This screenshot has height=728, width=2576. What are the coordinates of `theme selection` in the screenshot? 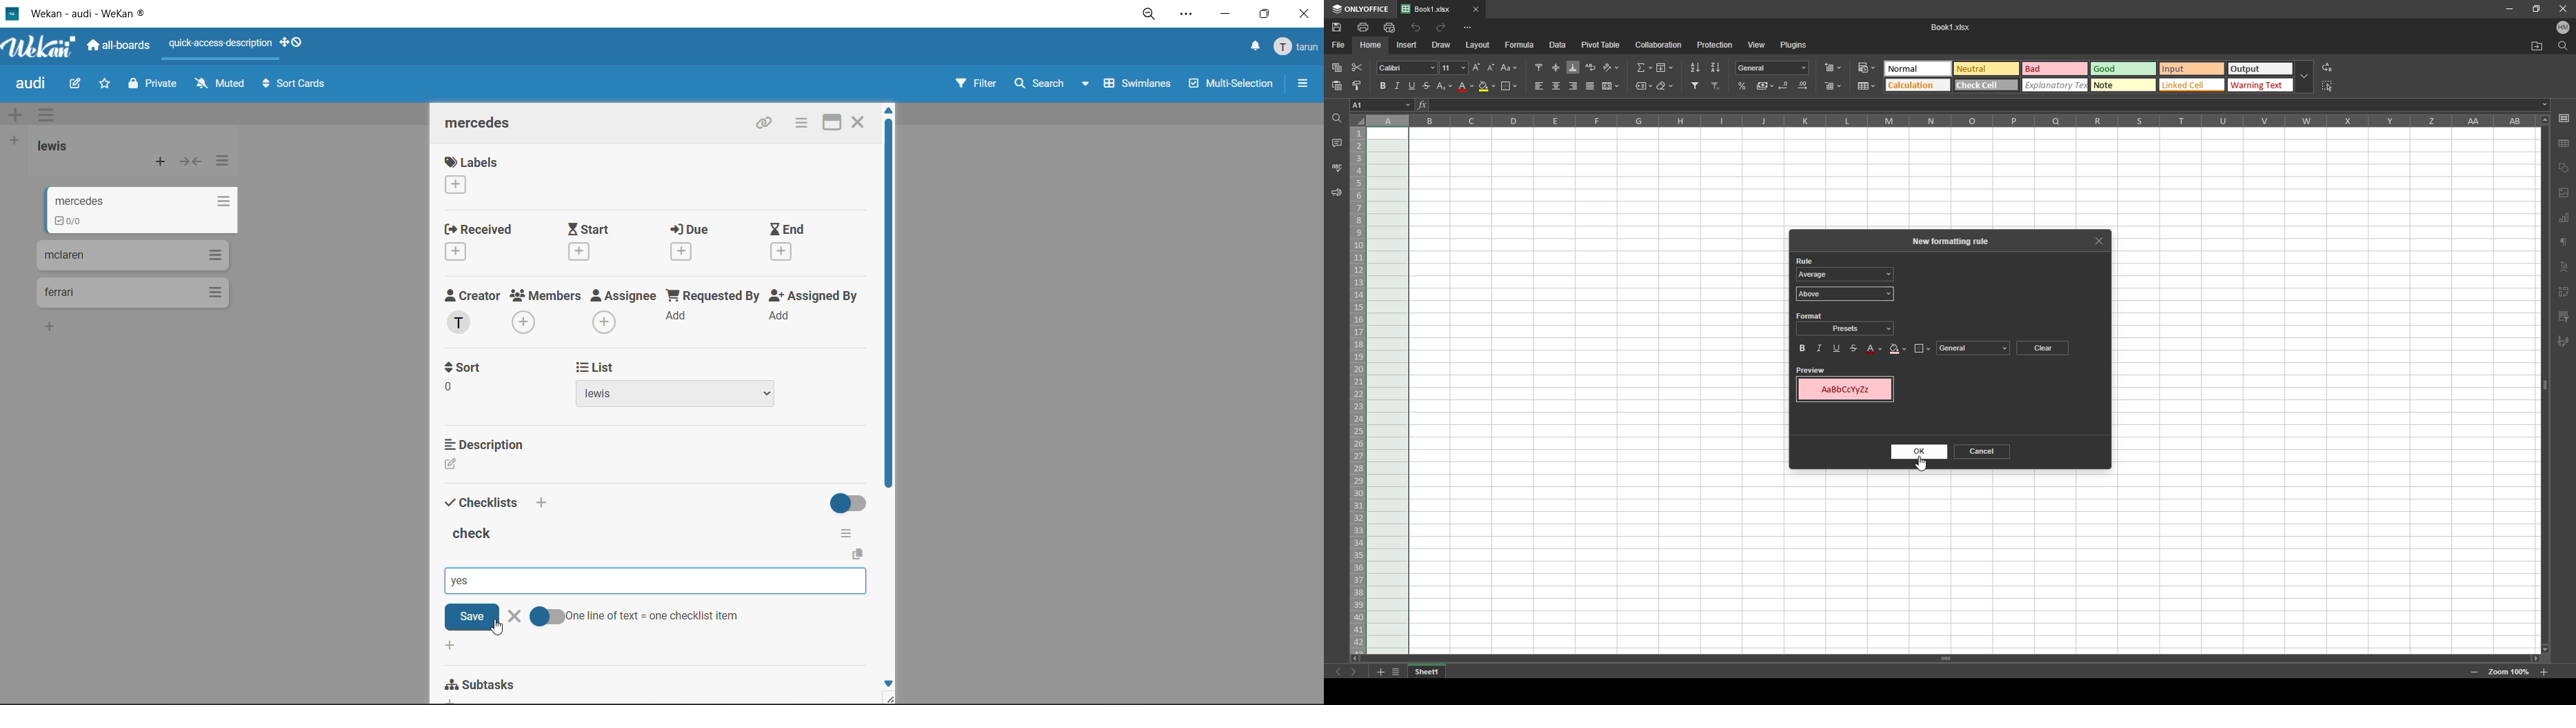 It's located at (2087, 77).